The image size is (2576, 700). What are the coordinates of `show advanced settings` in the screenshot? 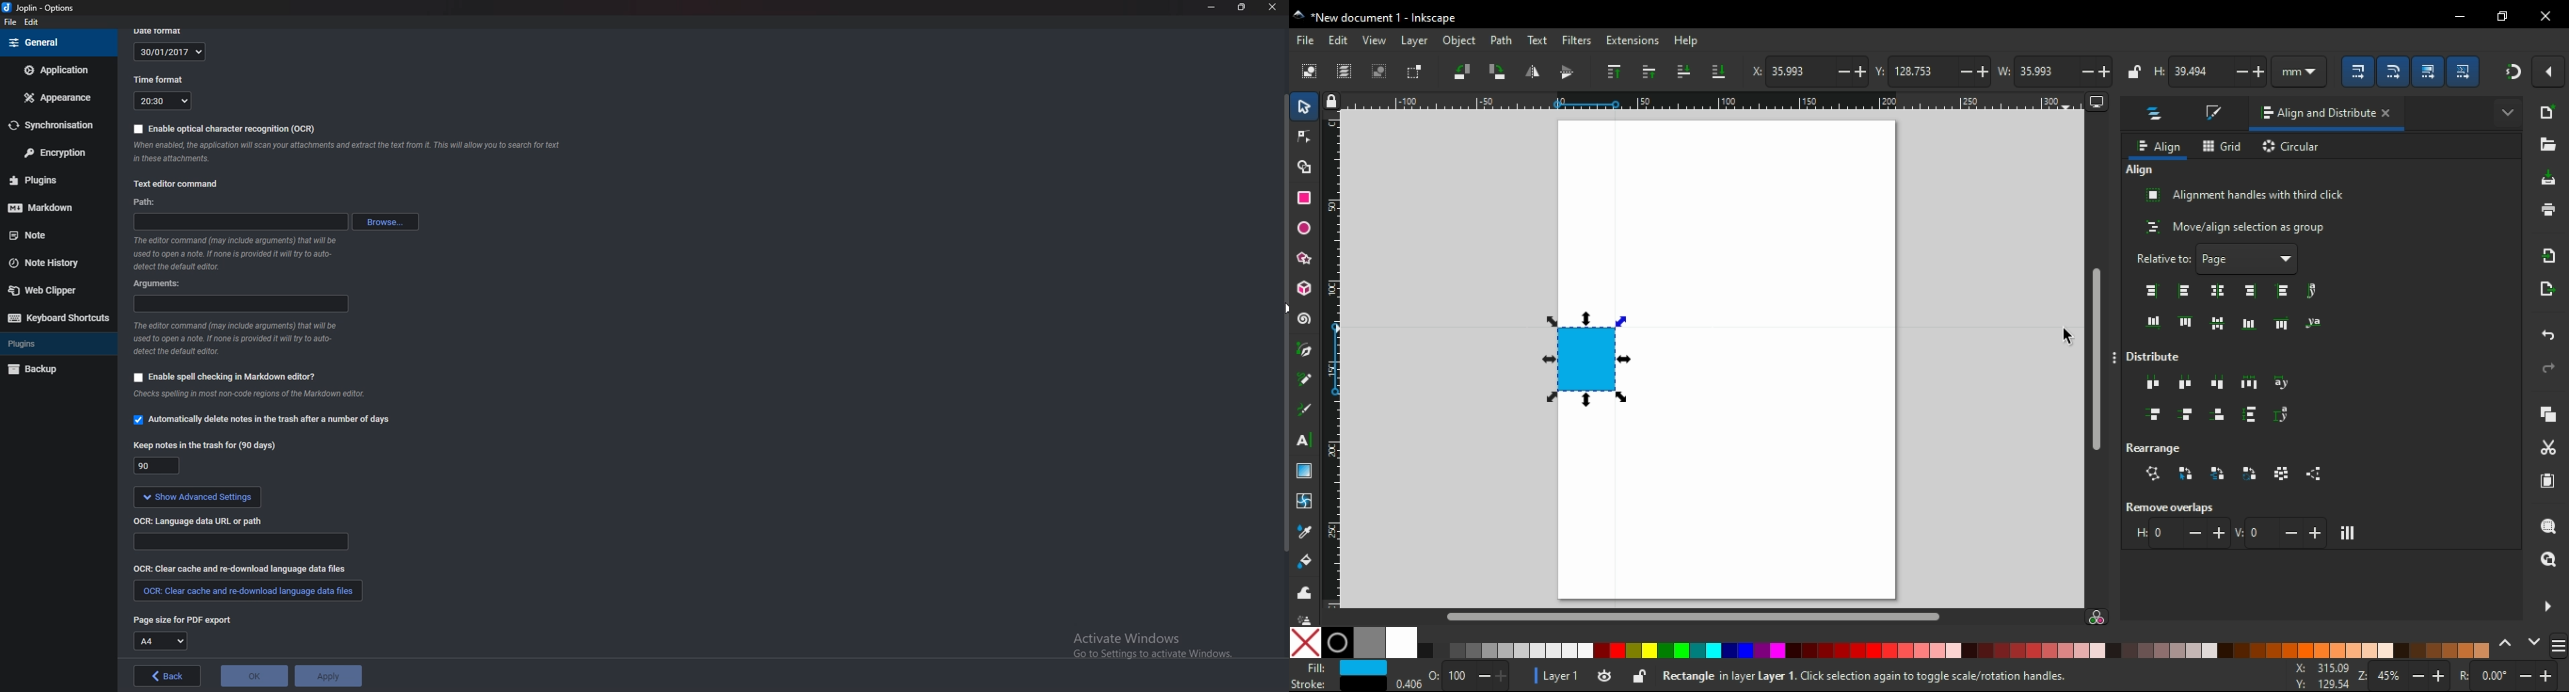 It's located at (196, 499).